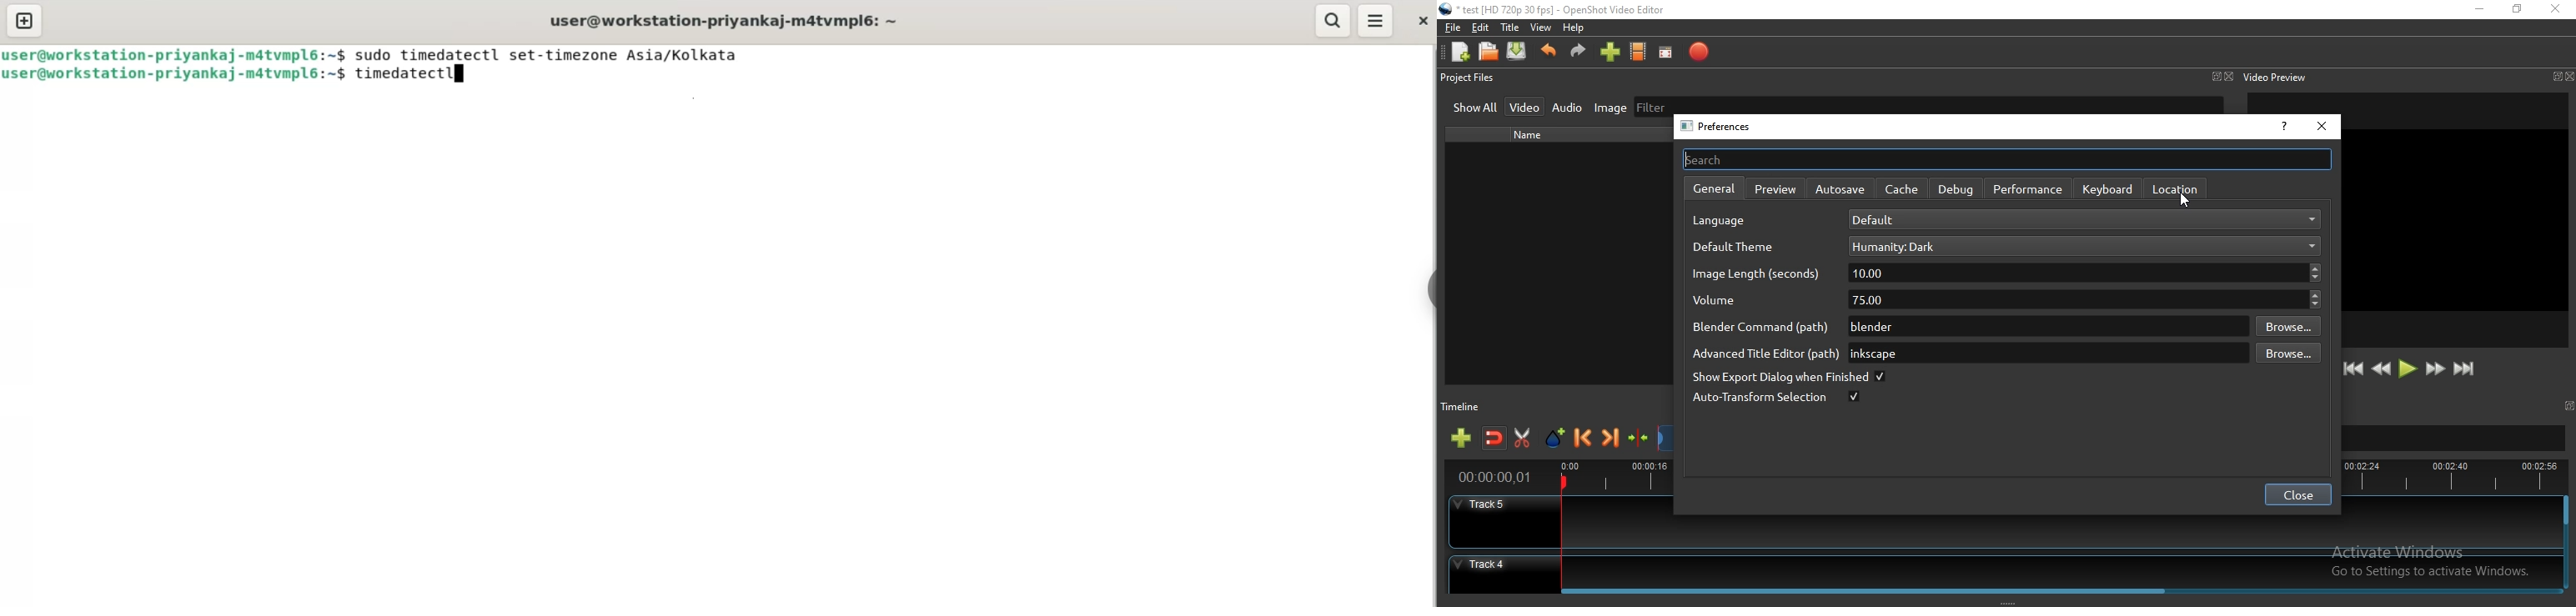  I want to click on blender command, so click(1757, 328).